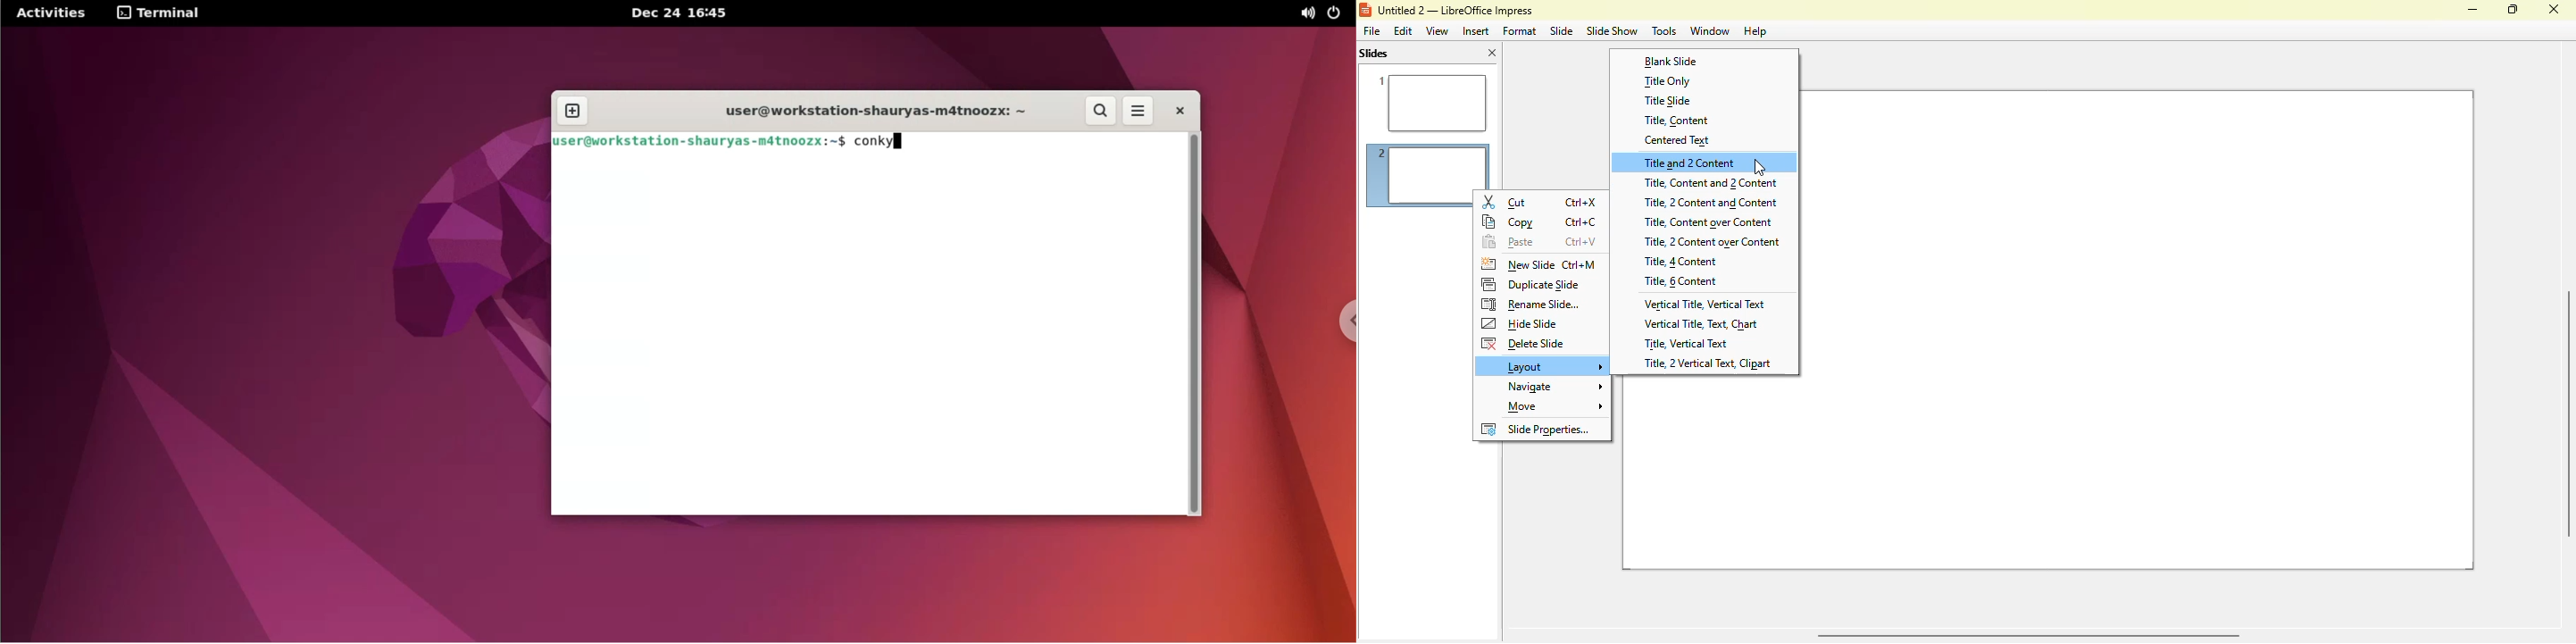 Image resolution: width=2576 pixels, height=644 pixels. What do you see at coordinates (1703, 304) in the screenshot?
I see `vertical title, vertical text` at bounding box center [1703, 304].